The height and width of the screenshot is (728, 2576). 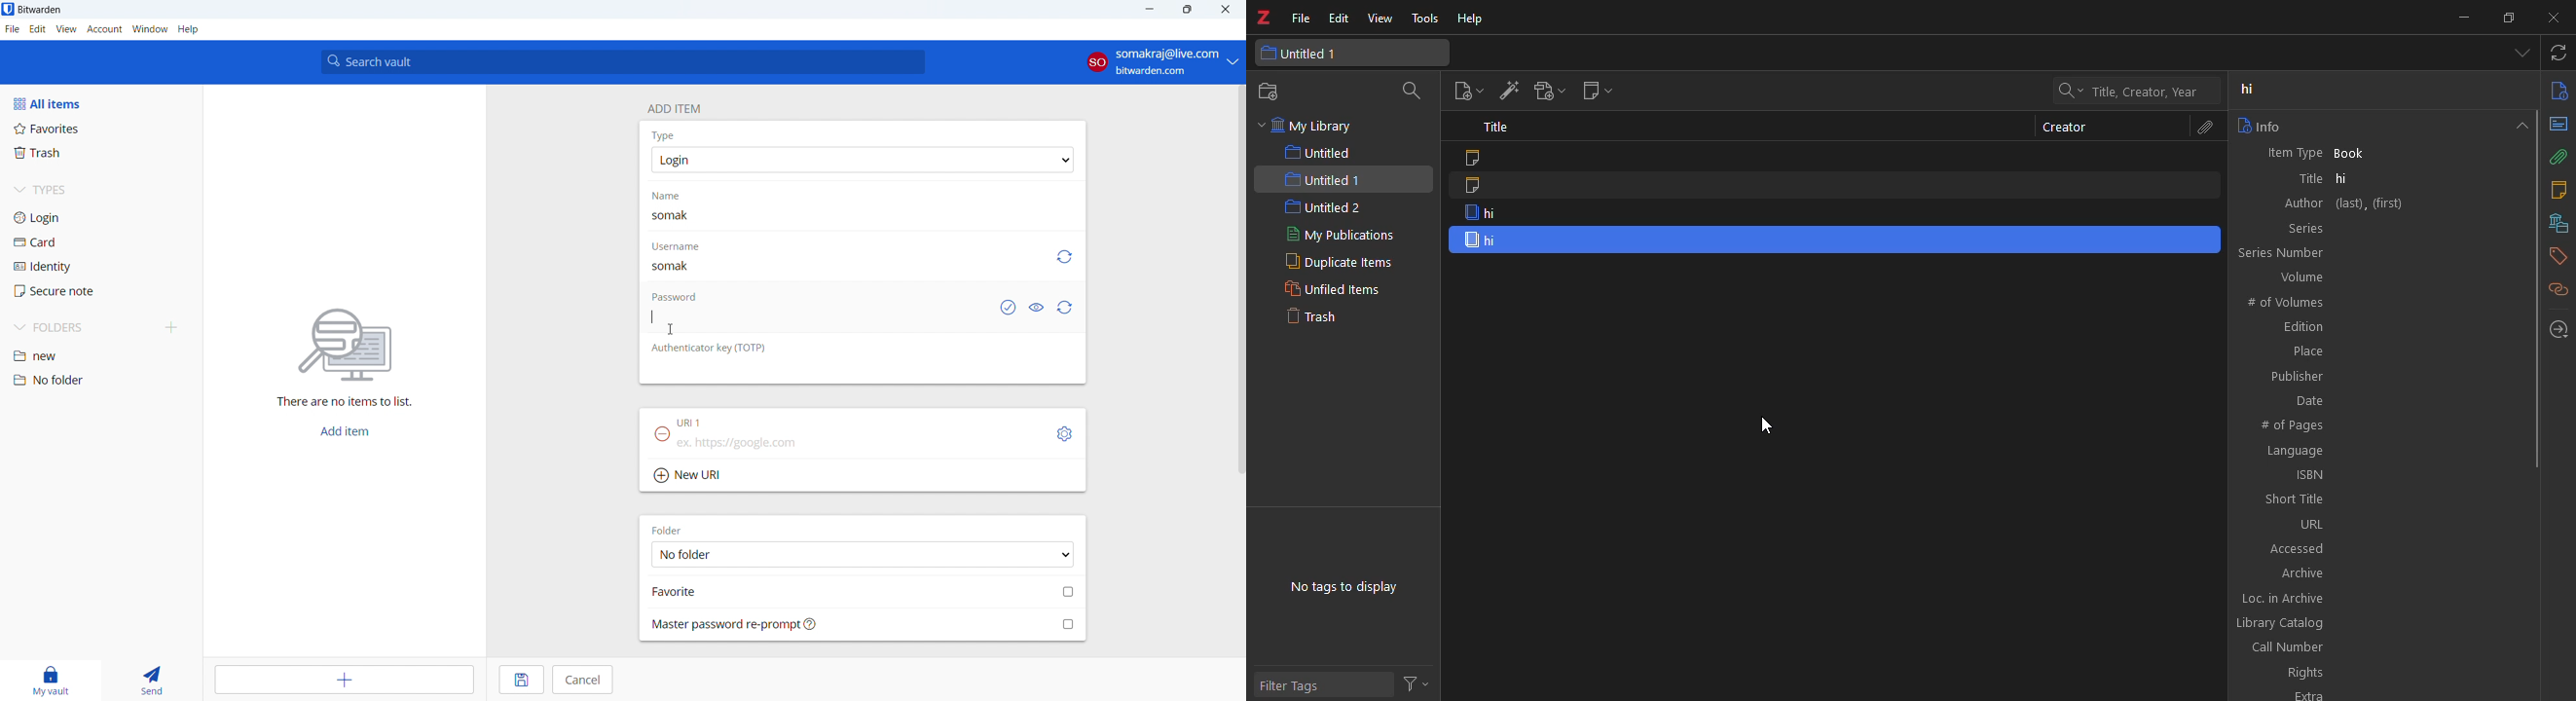 What do you see at coordinates (101, 267) in the screenshot?
I see `identity` at bounding box center [101, 267].